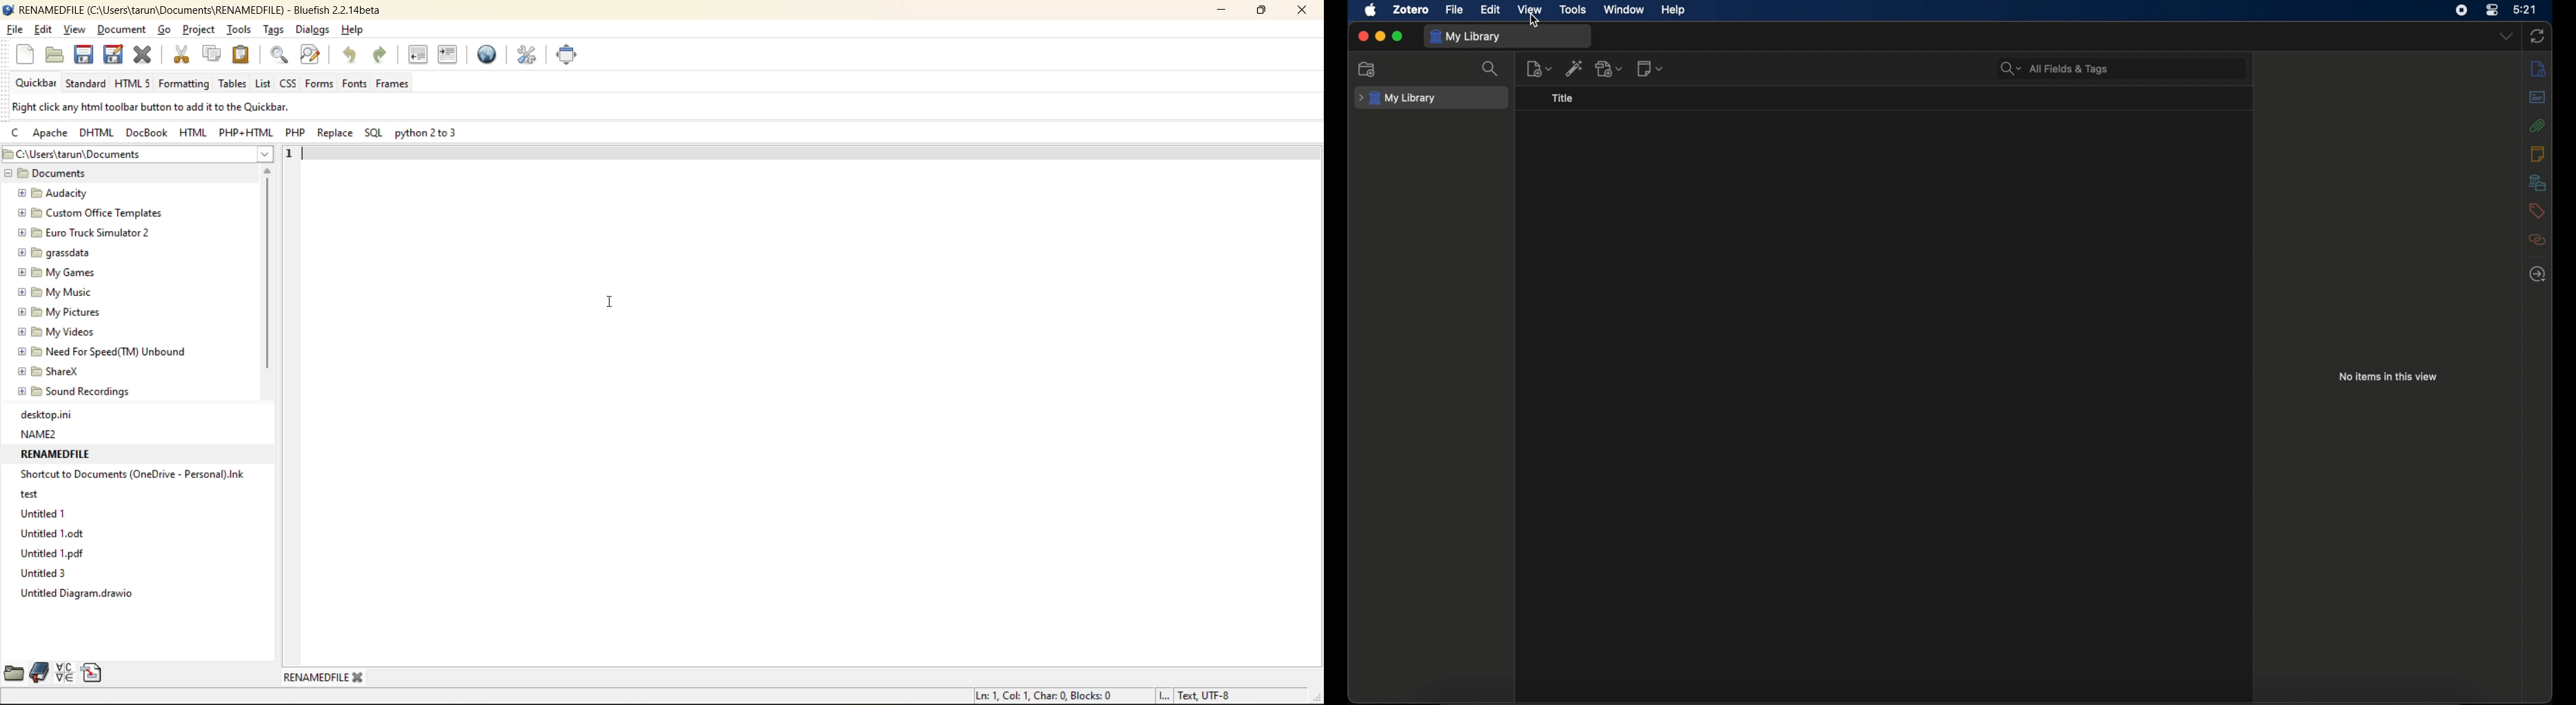 Image resolution: width=2576 pixels, height=728 pixels. What do you see at coordinates (14, 135) in the screenshot?
I see `c` at bounding box center [14, 135].